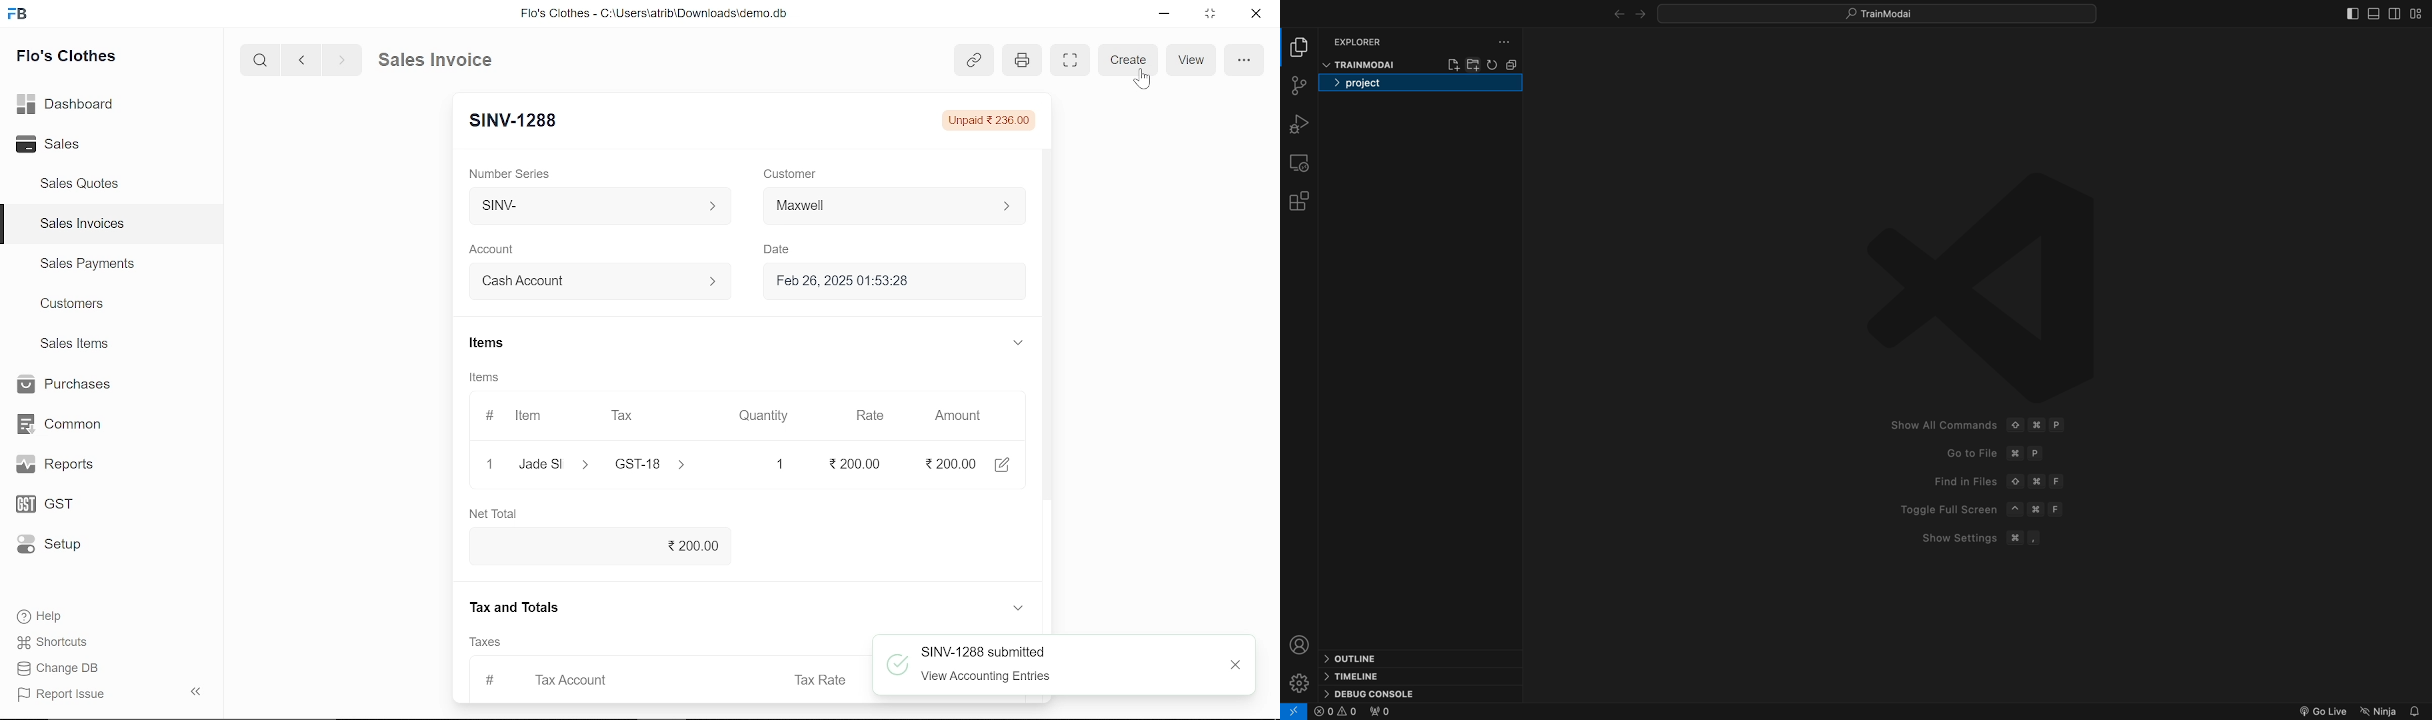 Image resolution: width=2436 pixels, height=728 pixels. What do you see at coordinates (626, 416) in the screenshot?
I see `Tax` at bounding box center [626, 416].